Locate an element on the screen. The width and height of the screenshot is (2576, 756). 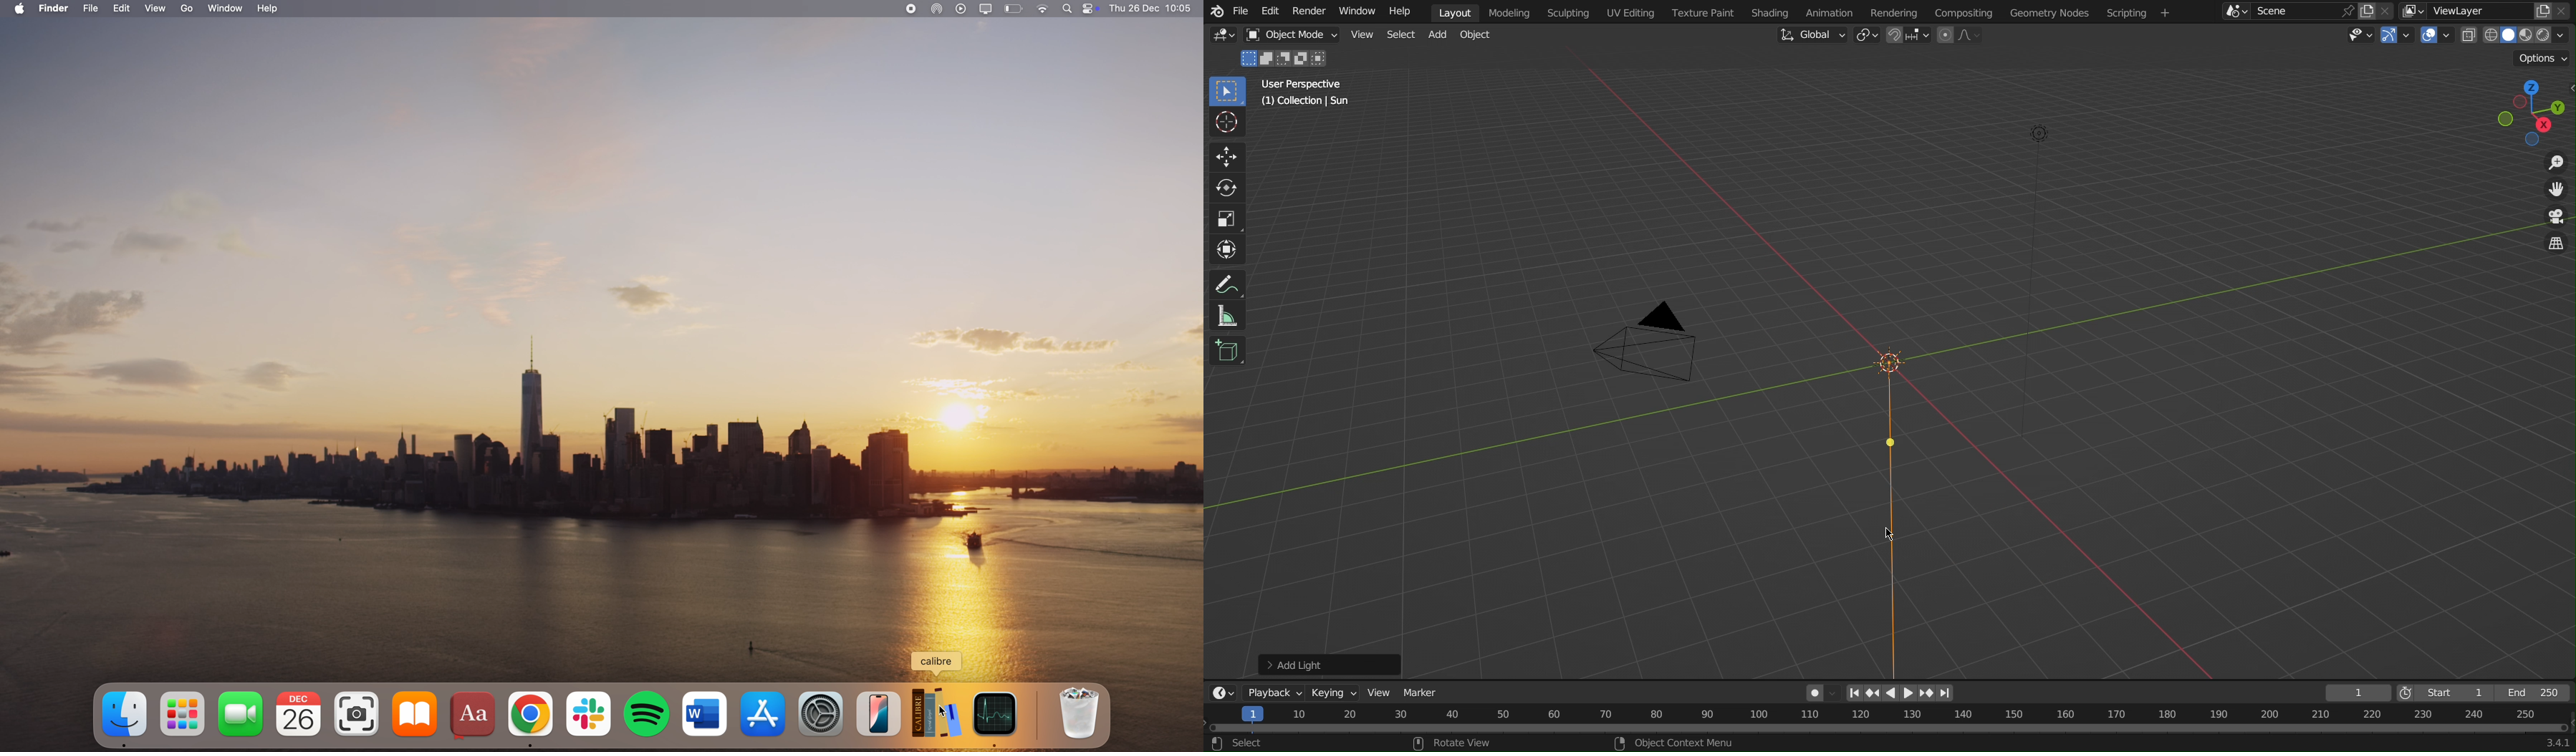
UV Editing is located at coordinates (1632, 12).